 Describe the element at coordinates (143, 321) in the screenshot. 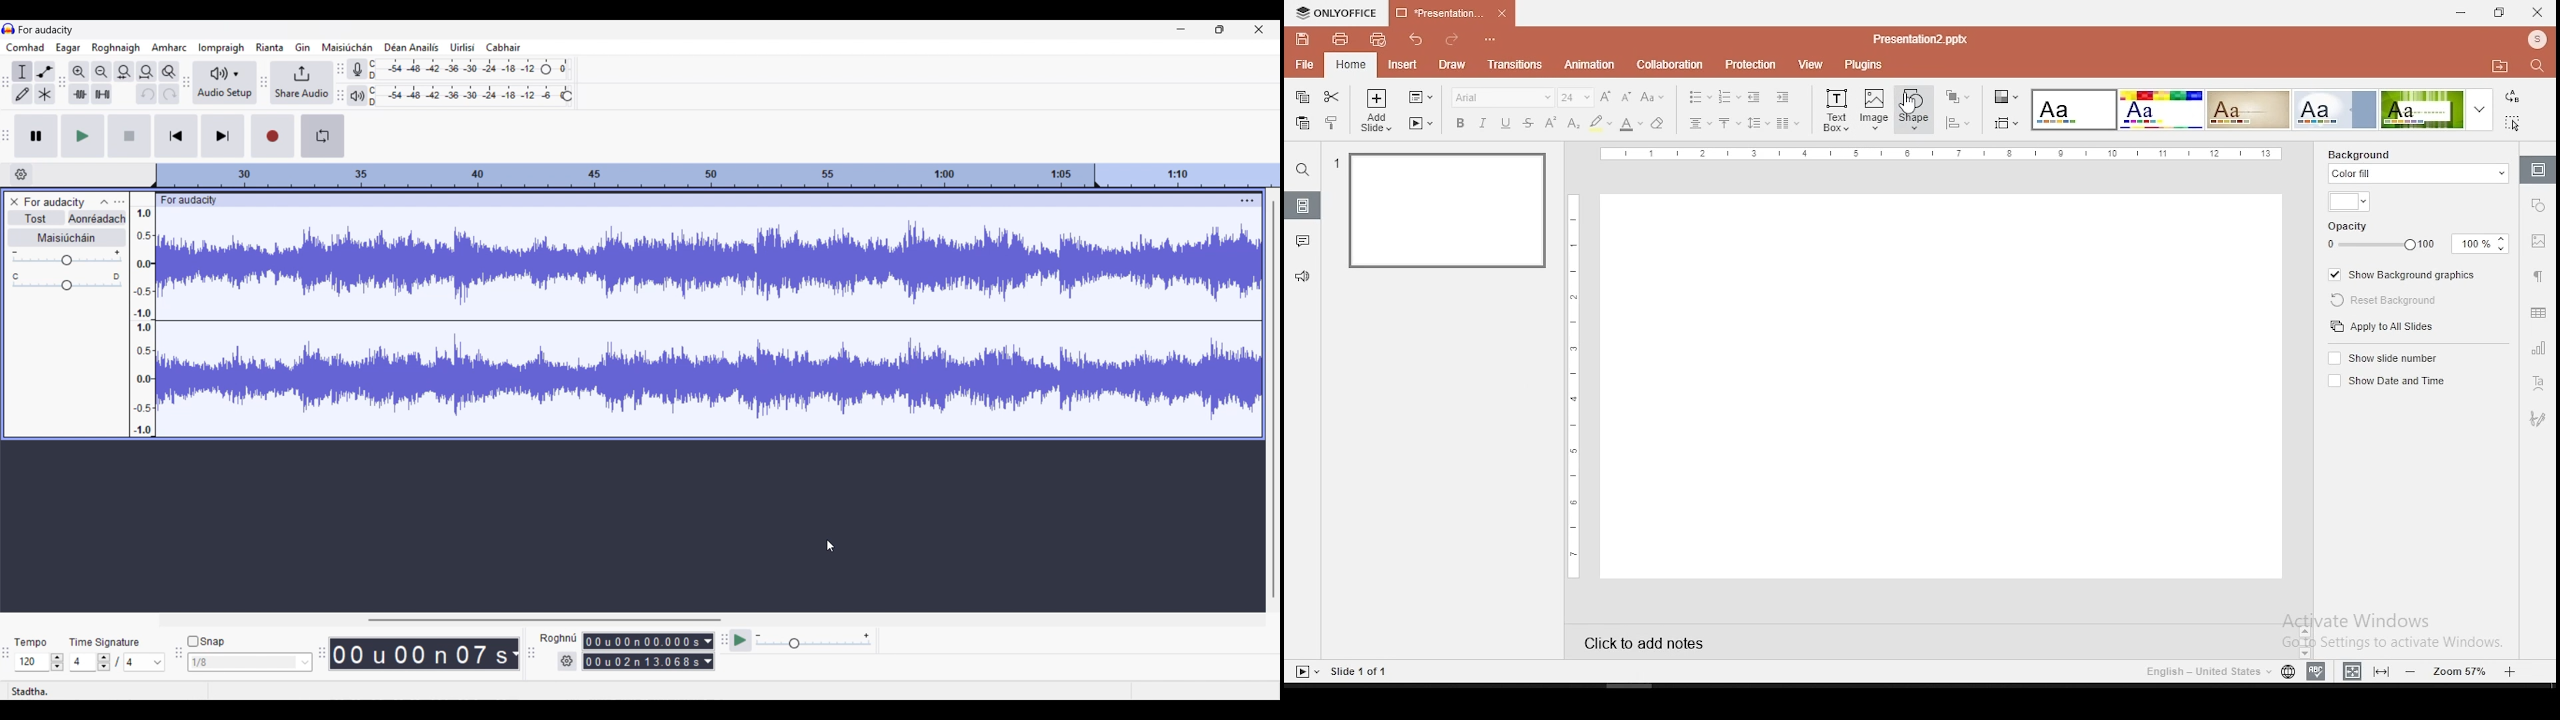

I see `Scale to measure intensity of sound` at that location.